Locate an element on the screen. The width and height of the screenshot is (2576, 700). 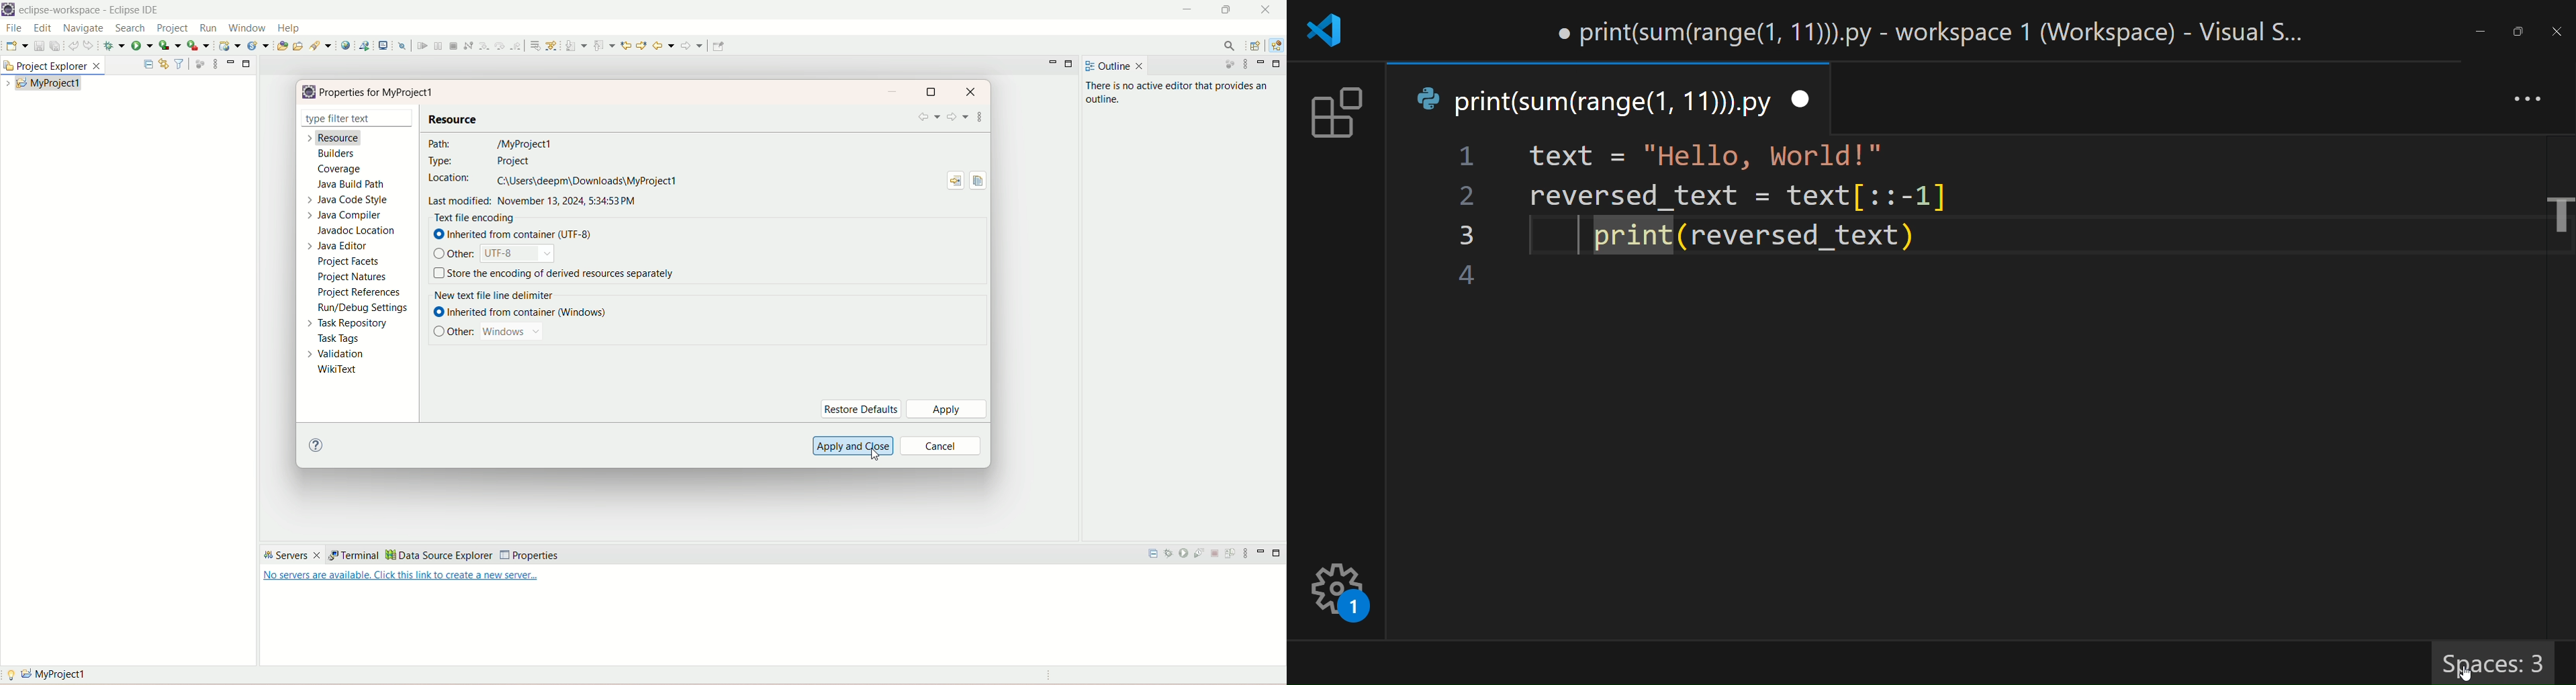
properties is located at coordinates (380, 93).